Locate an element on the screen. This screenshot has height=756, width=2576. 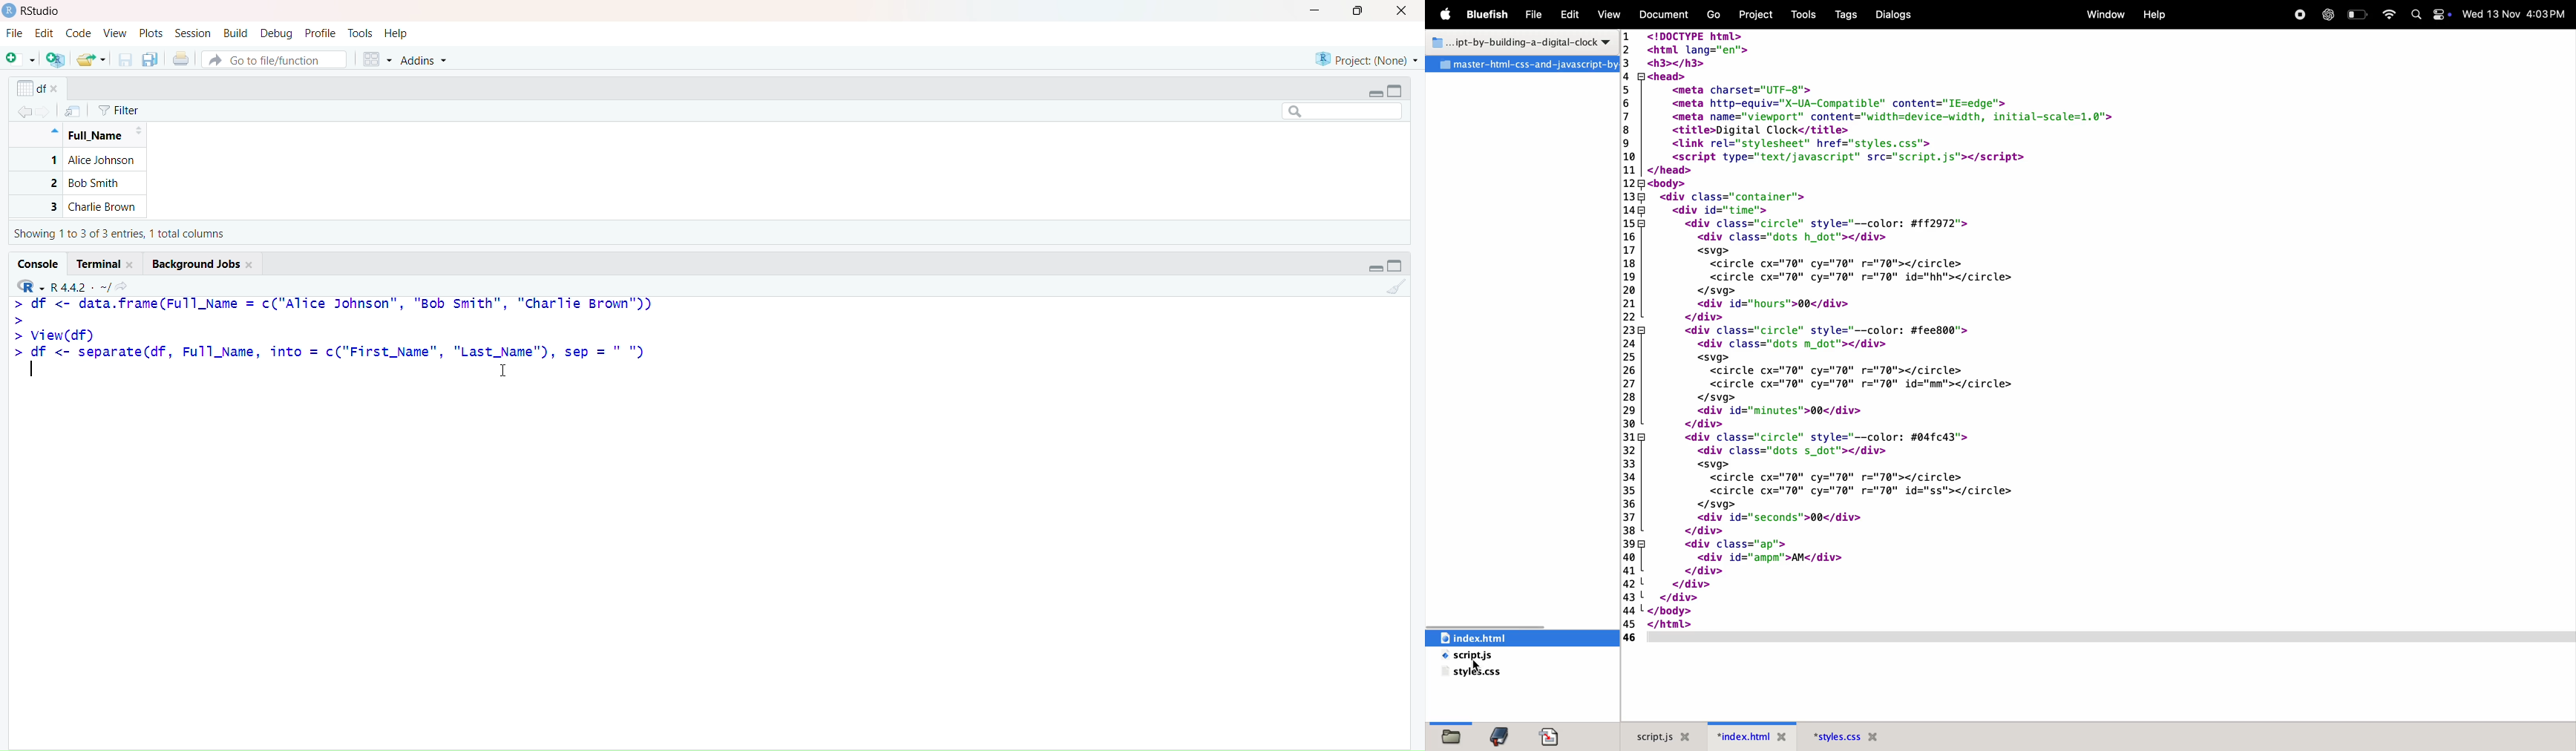
Script.js is located at coordinates (1664, 737).